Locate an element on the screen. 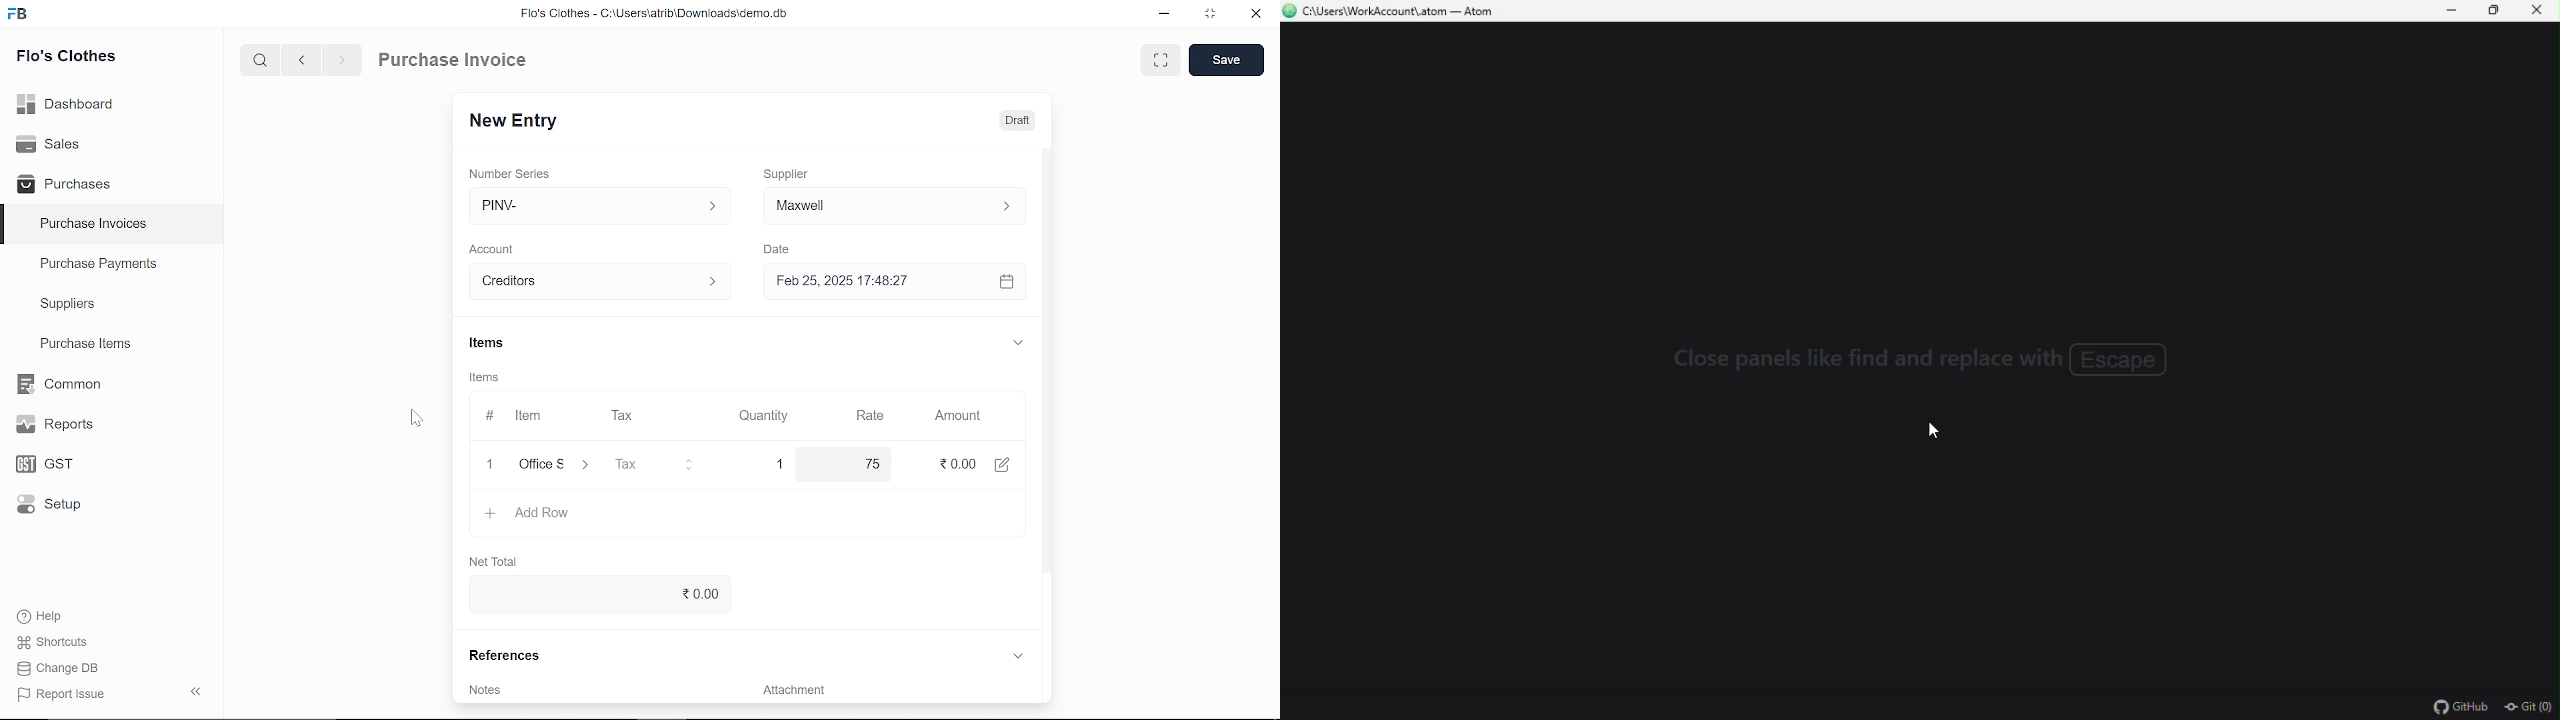 The height and width of the screenshot is (728, 2576). Purchase ltems is located at coordinates (83, 345).